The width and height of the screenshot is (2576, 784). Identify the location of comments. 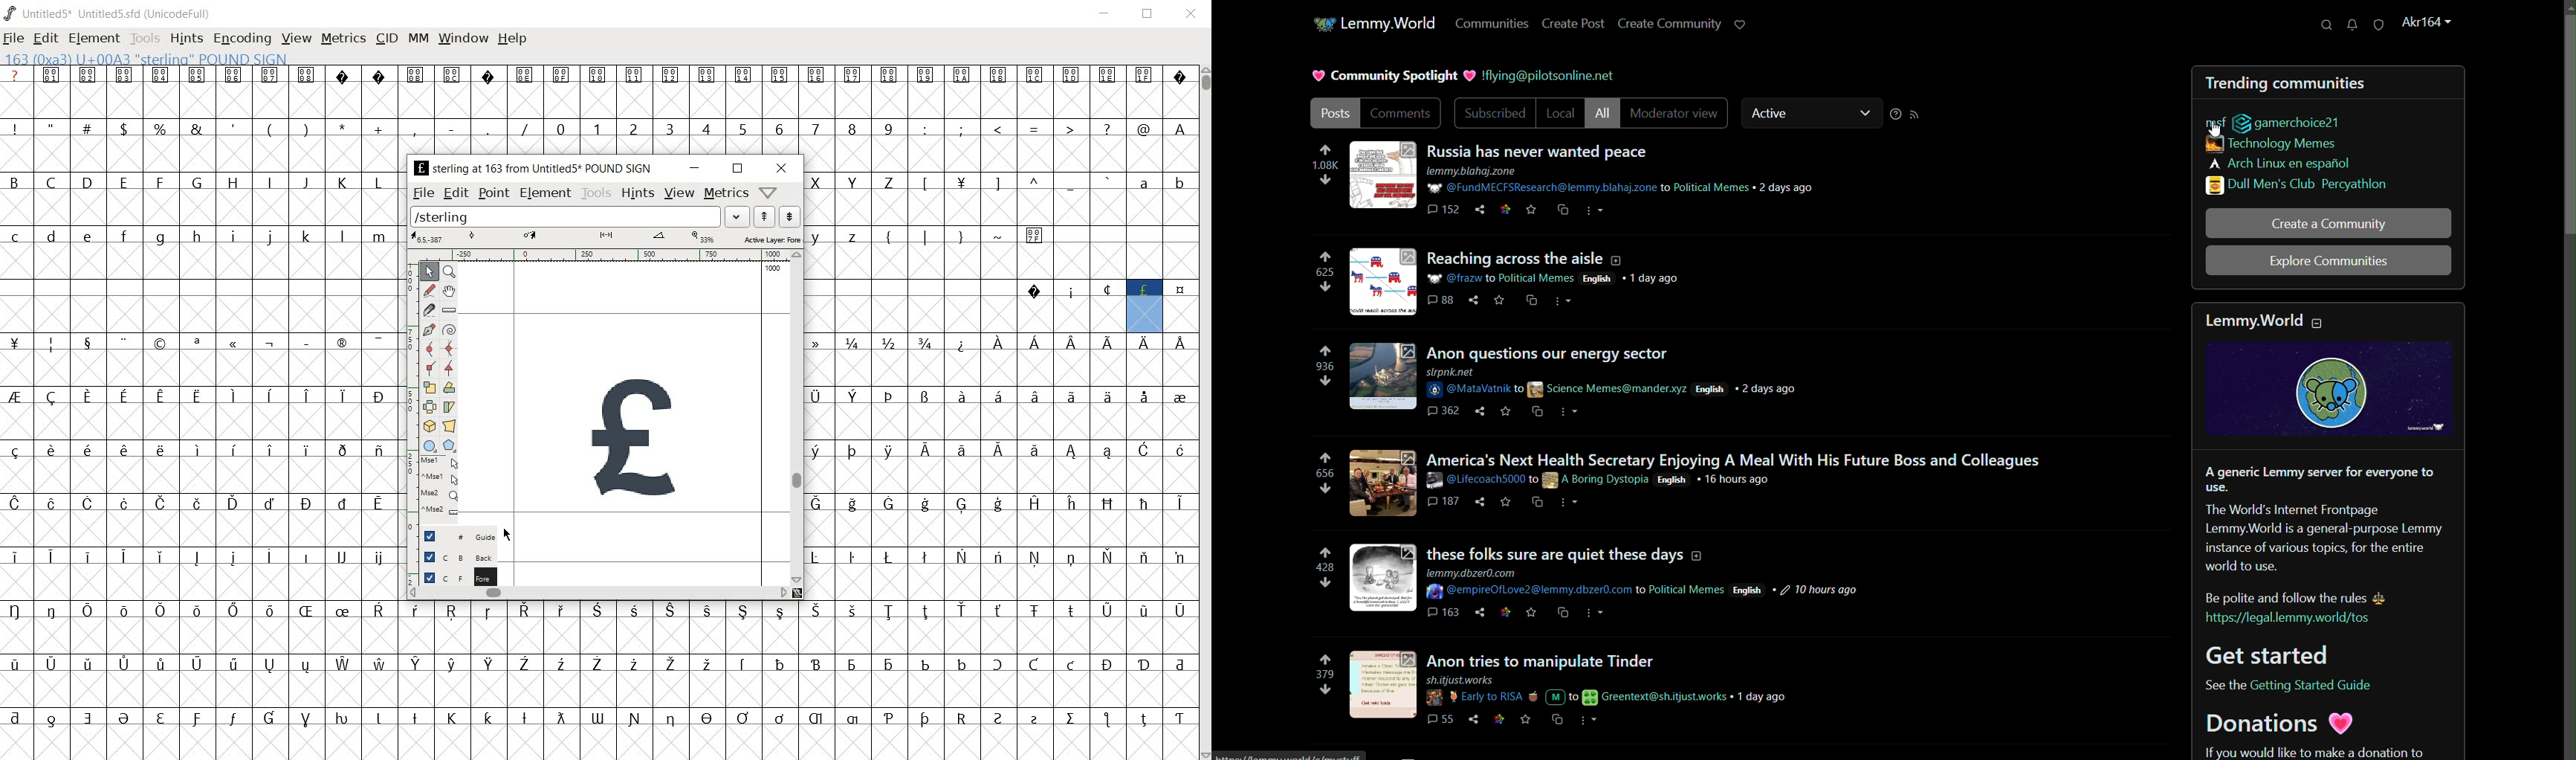
(1444, 612).